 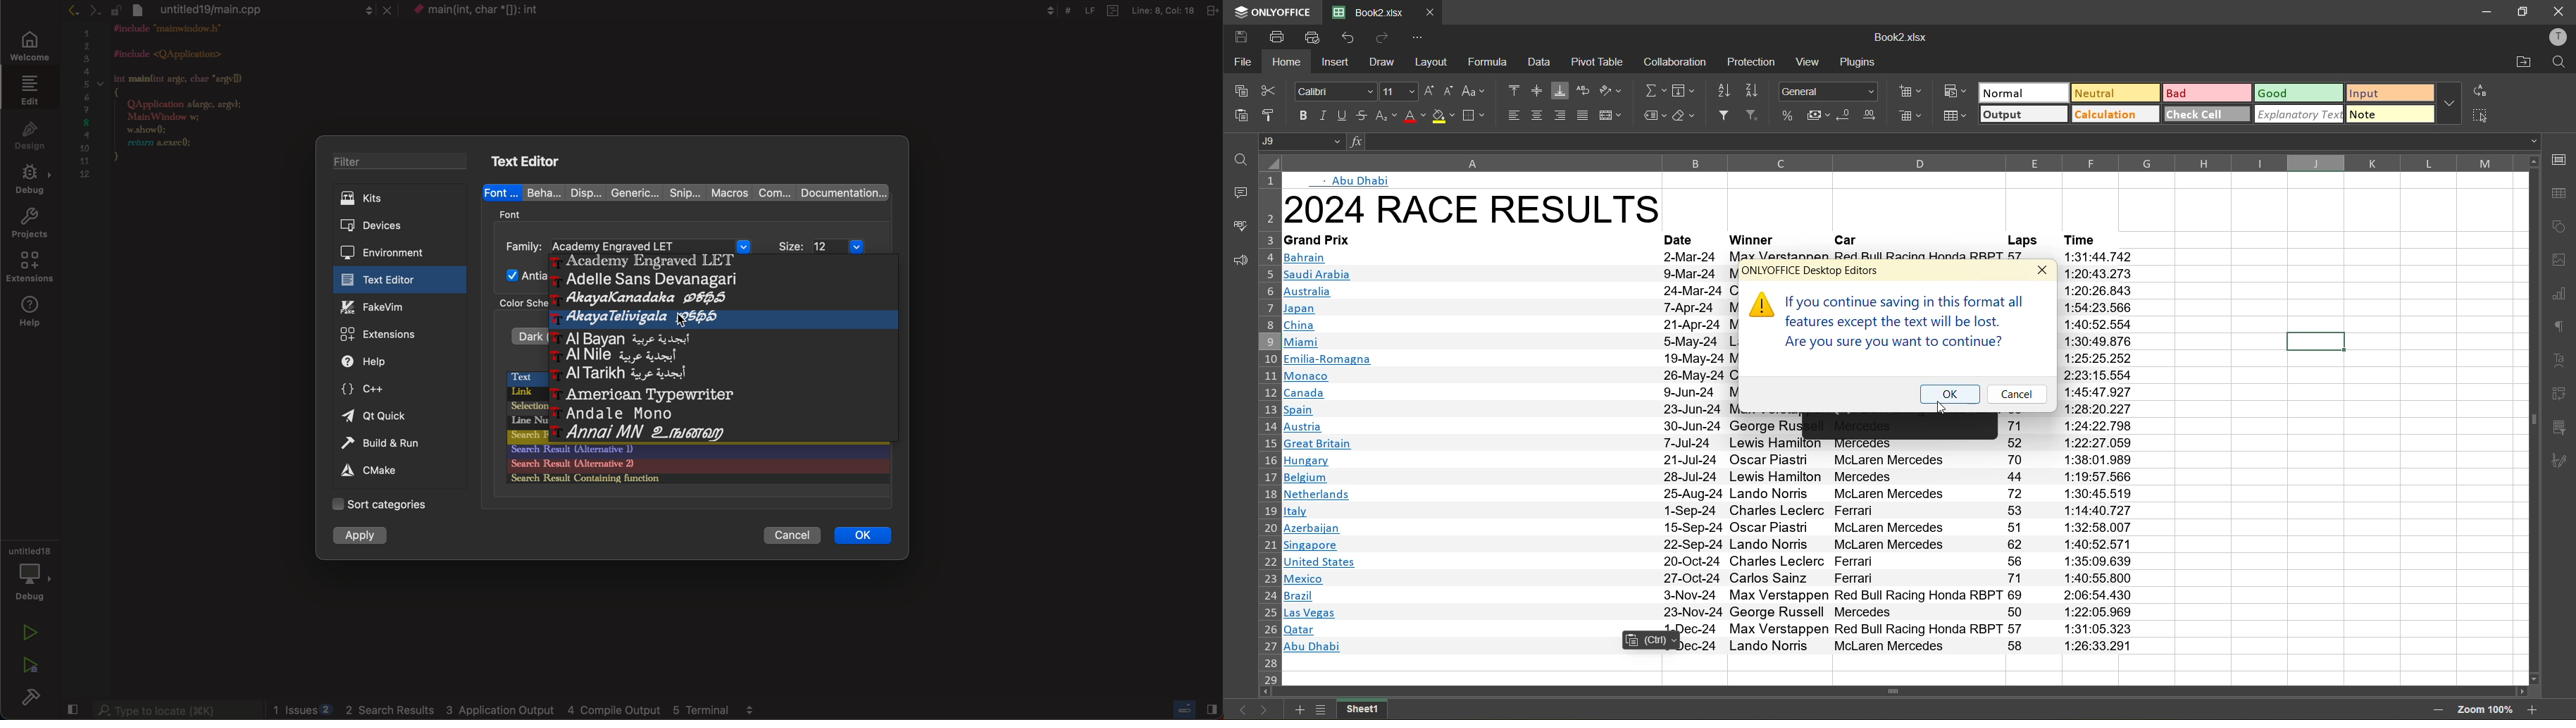 What do you see at coordinates (540, 192) in the screenshot?
I see `beha` at bounding box center [540, 192].